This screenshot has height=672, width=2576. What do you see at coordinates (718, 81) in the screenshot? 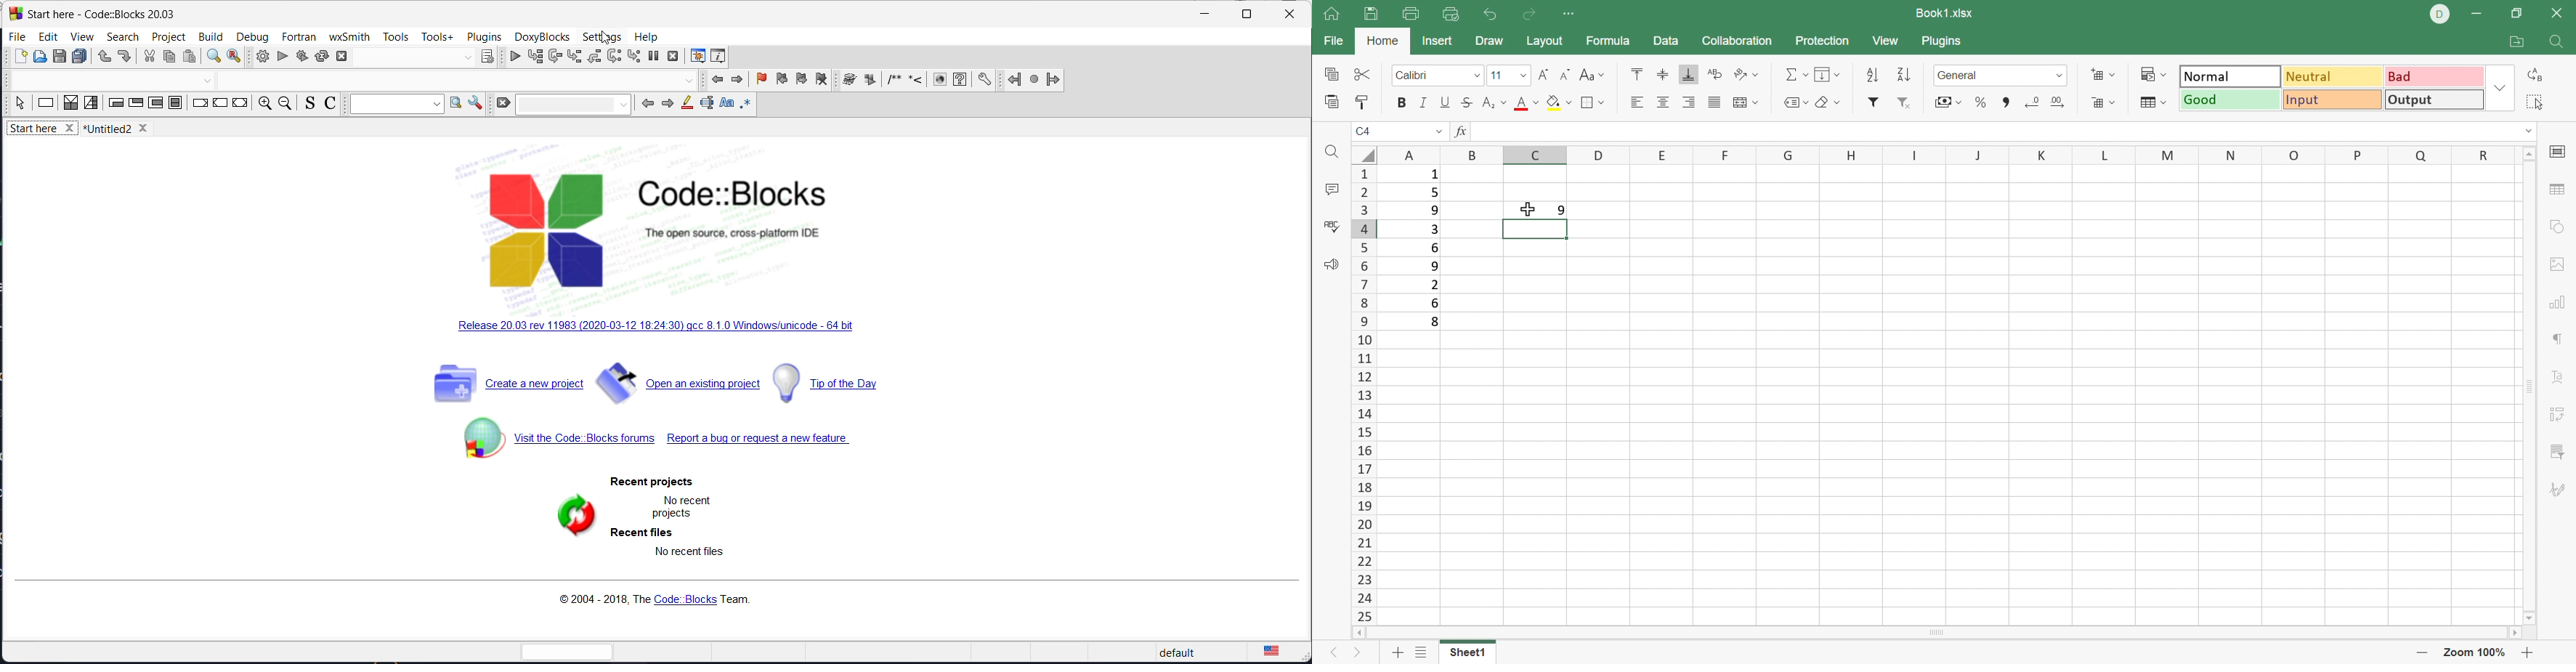
I see `previous` at bounding box center [718, 81].